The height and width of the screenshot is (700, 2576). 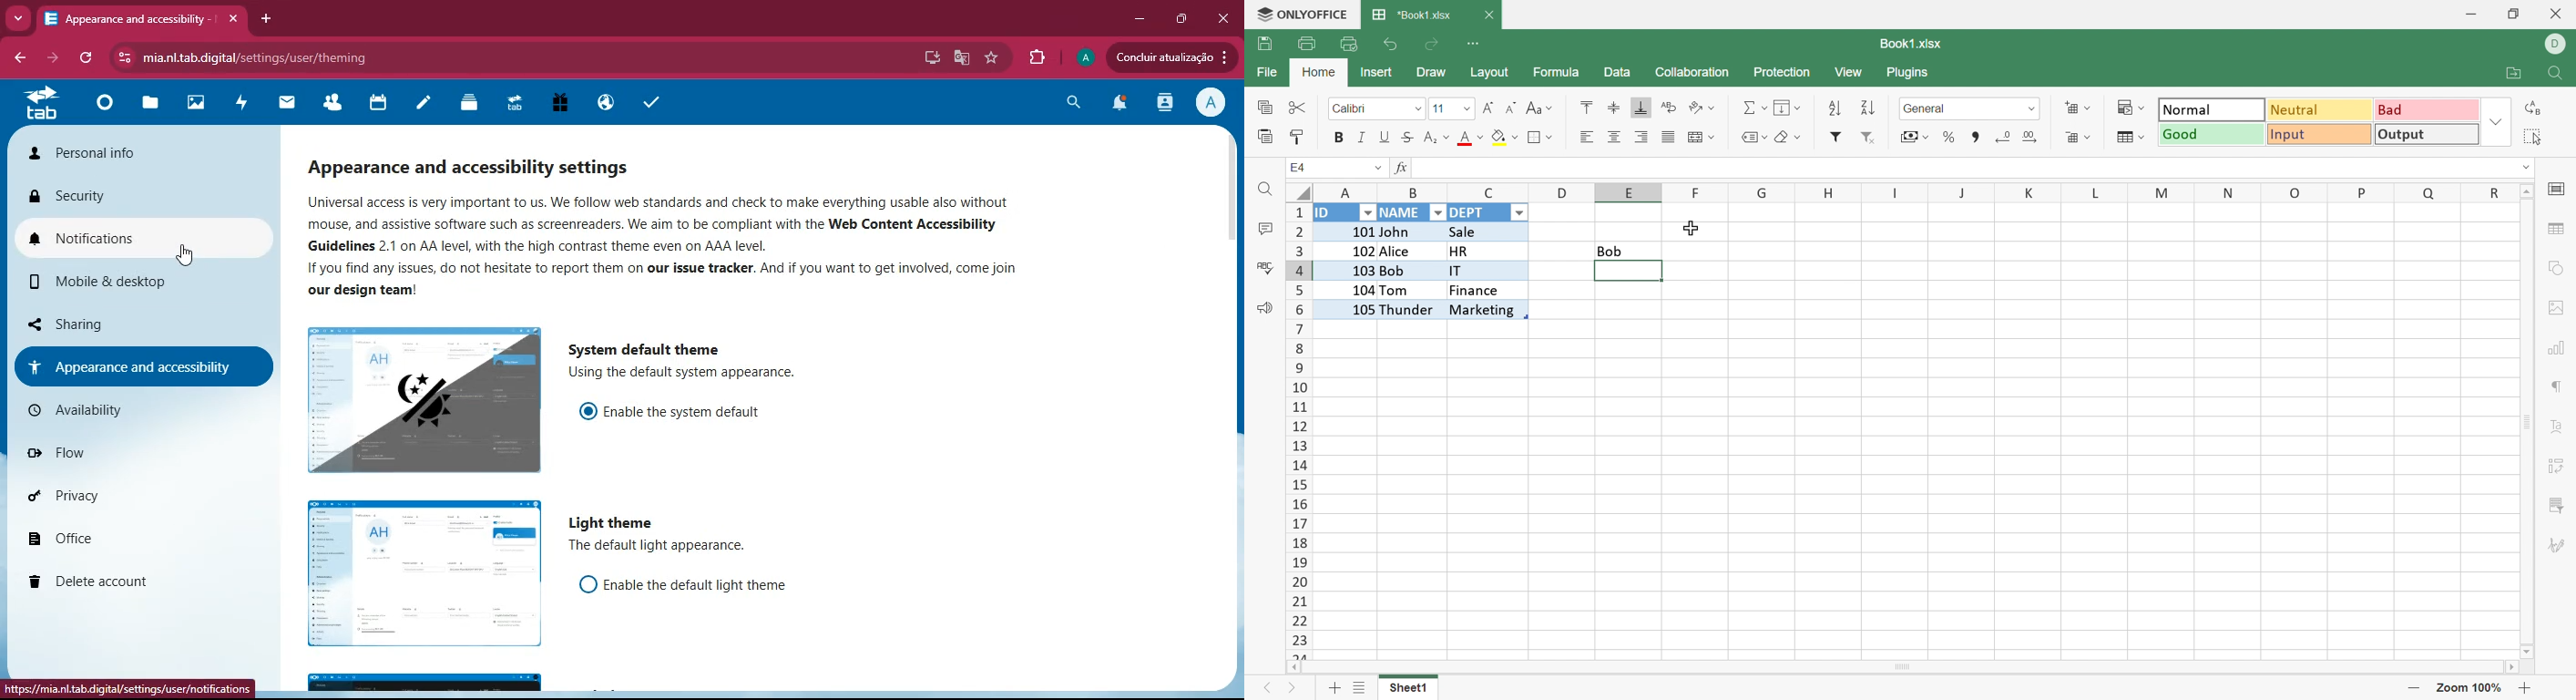 I want to click on Pivot Table settings, so click(x=2558, y=467).